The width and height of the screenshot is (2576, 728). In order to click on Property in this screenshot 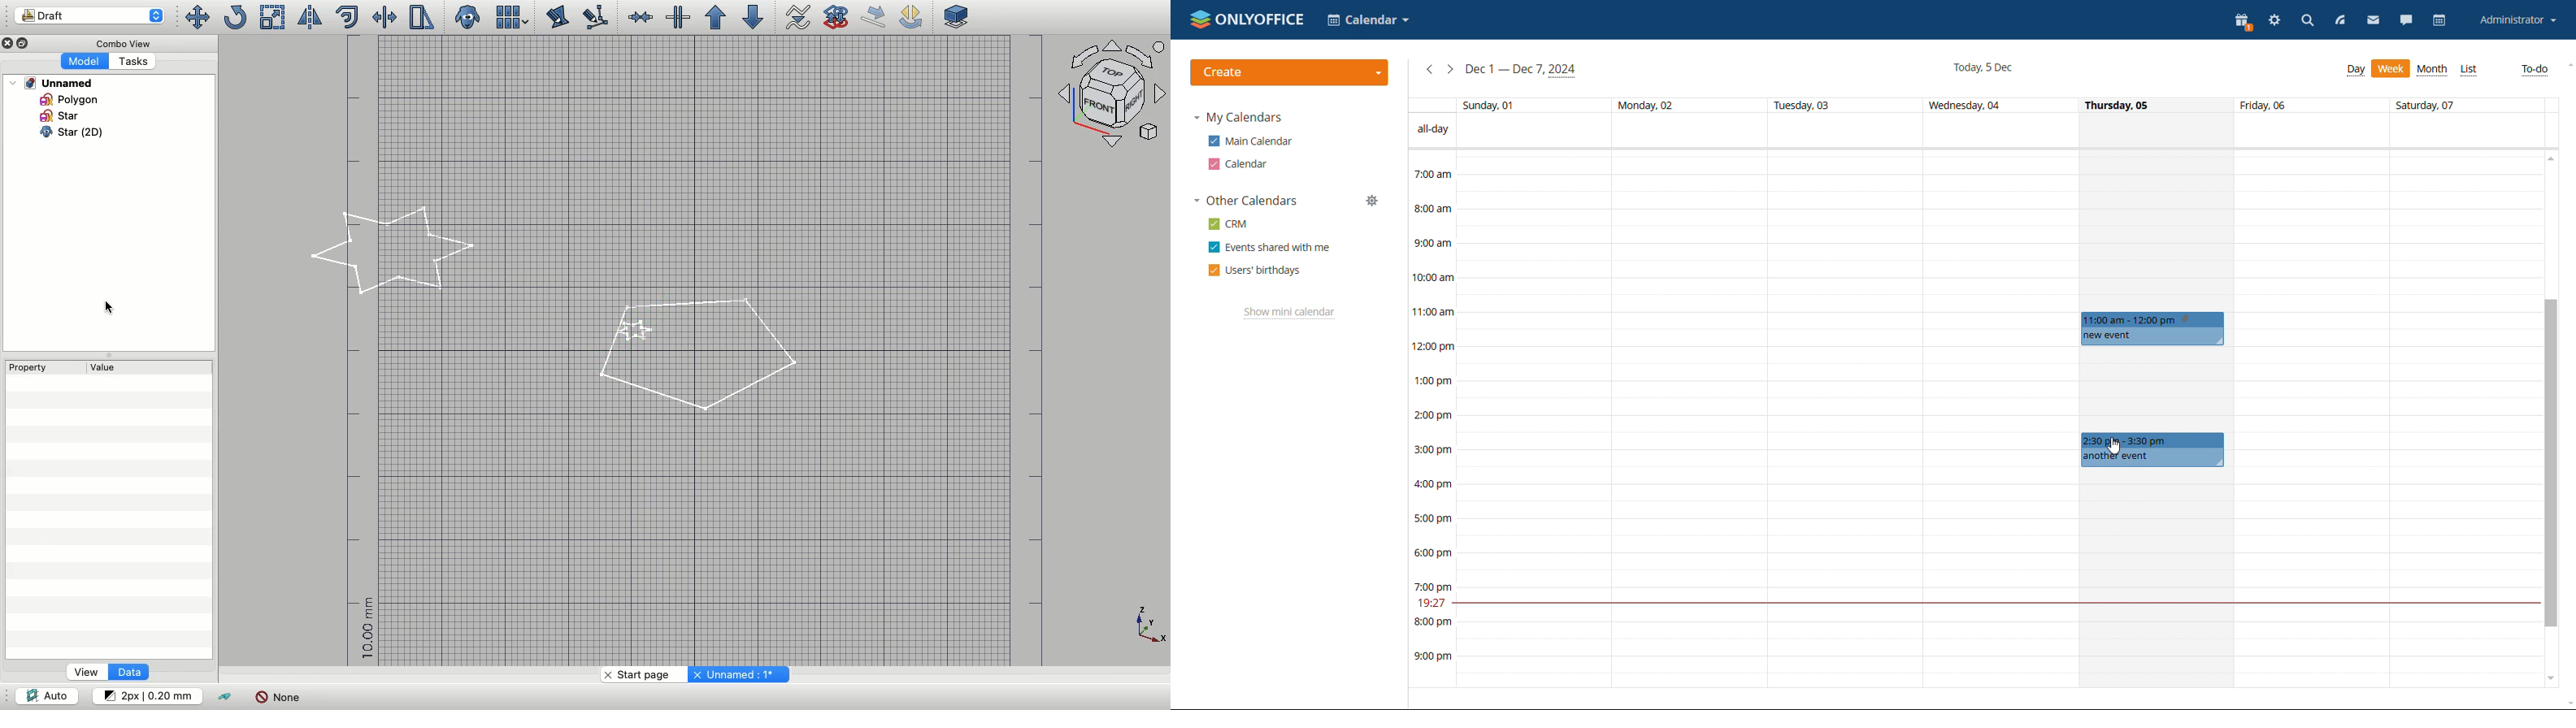, I will do `click(28, 367)`.